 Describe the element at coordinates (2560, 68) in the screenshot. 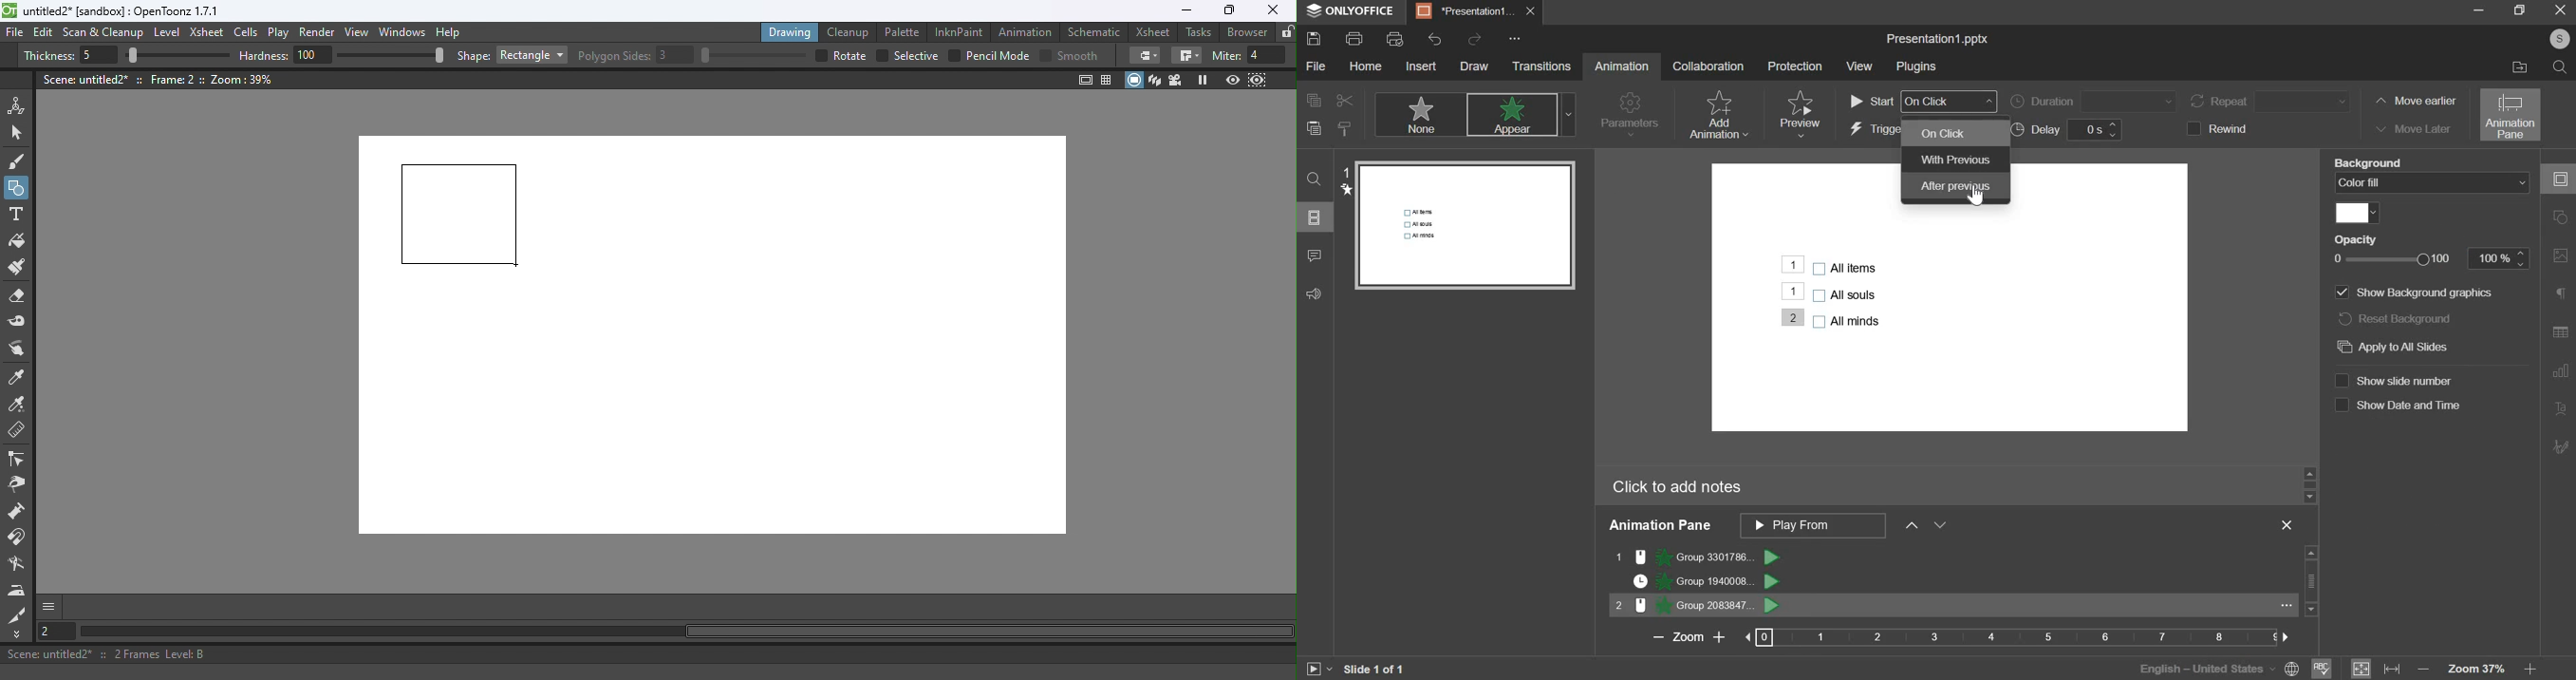

I see `search` at that location.